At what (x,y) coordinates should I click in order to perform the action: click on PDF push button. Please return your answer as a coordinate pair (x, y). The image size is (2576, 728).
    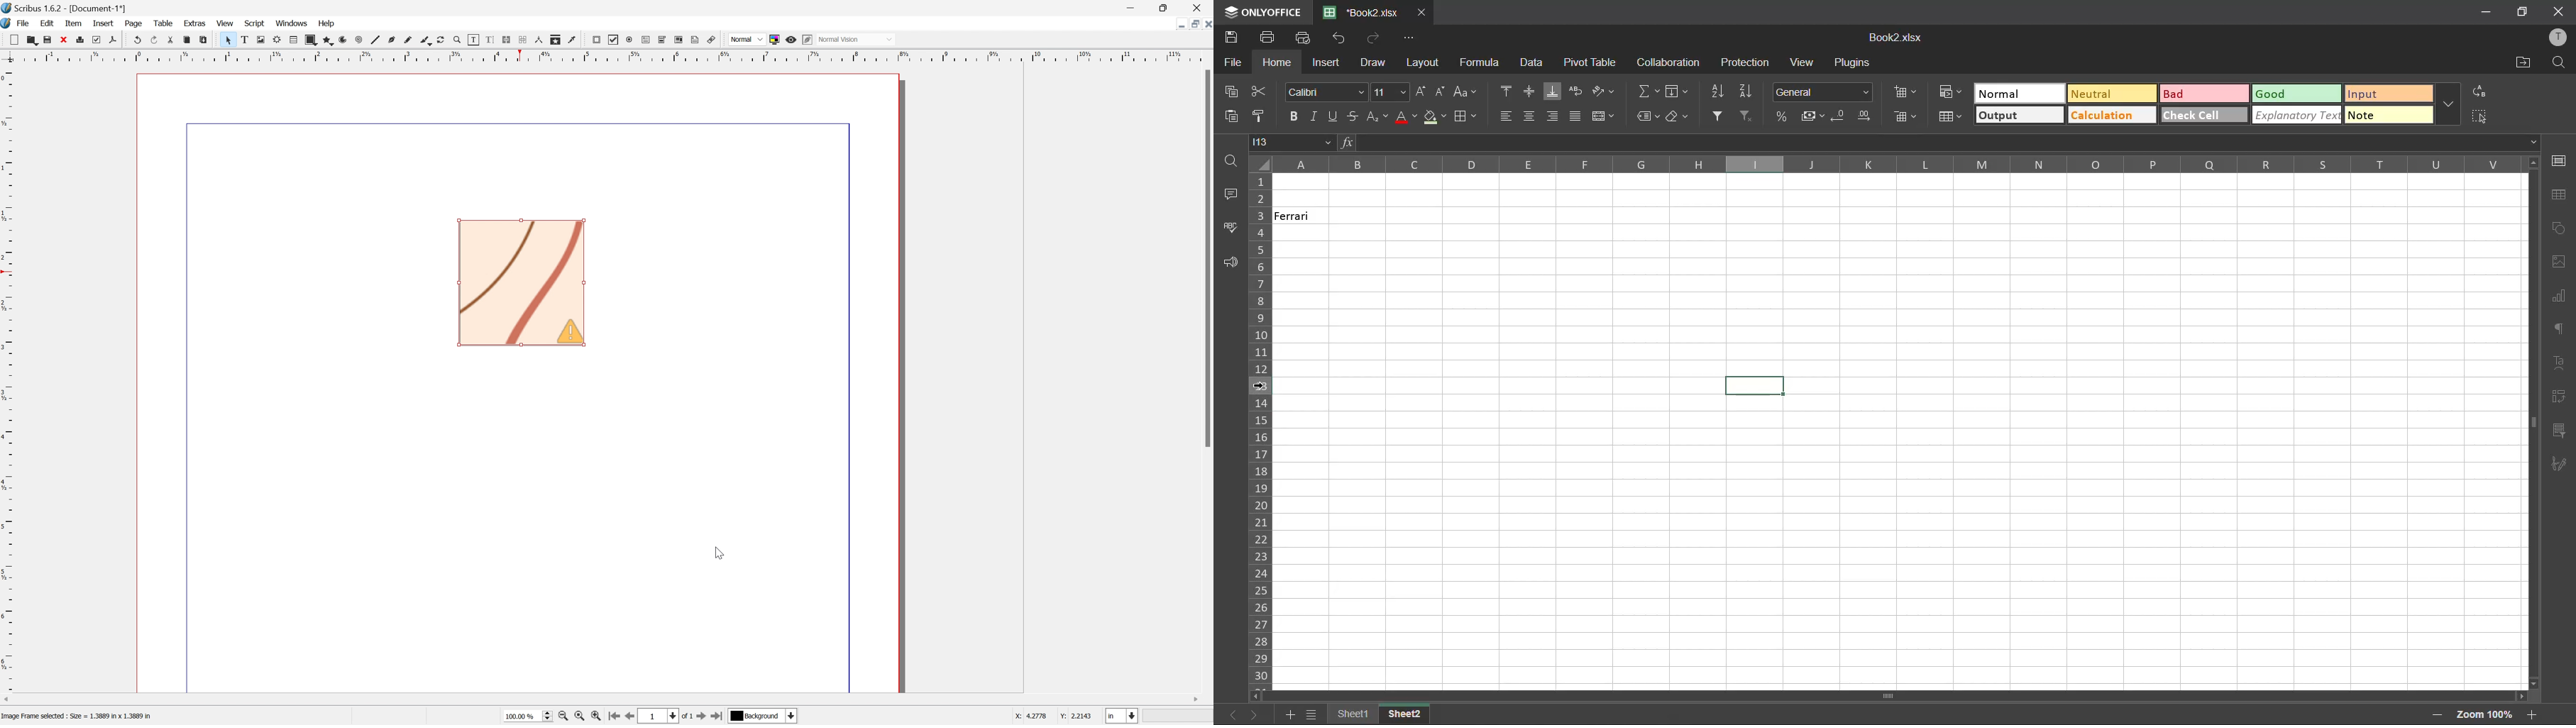
    Looking at the image, I should click on (598, 40).